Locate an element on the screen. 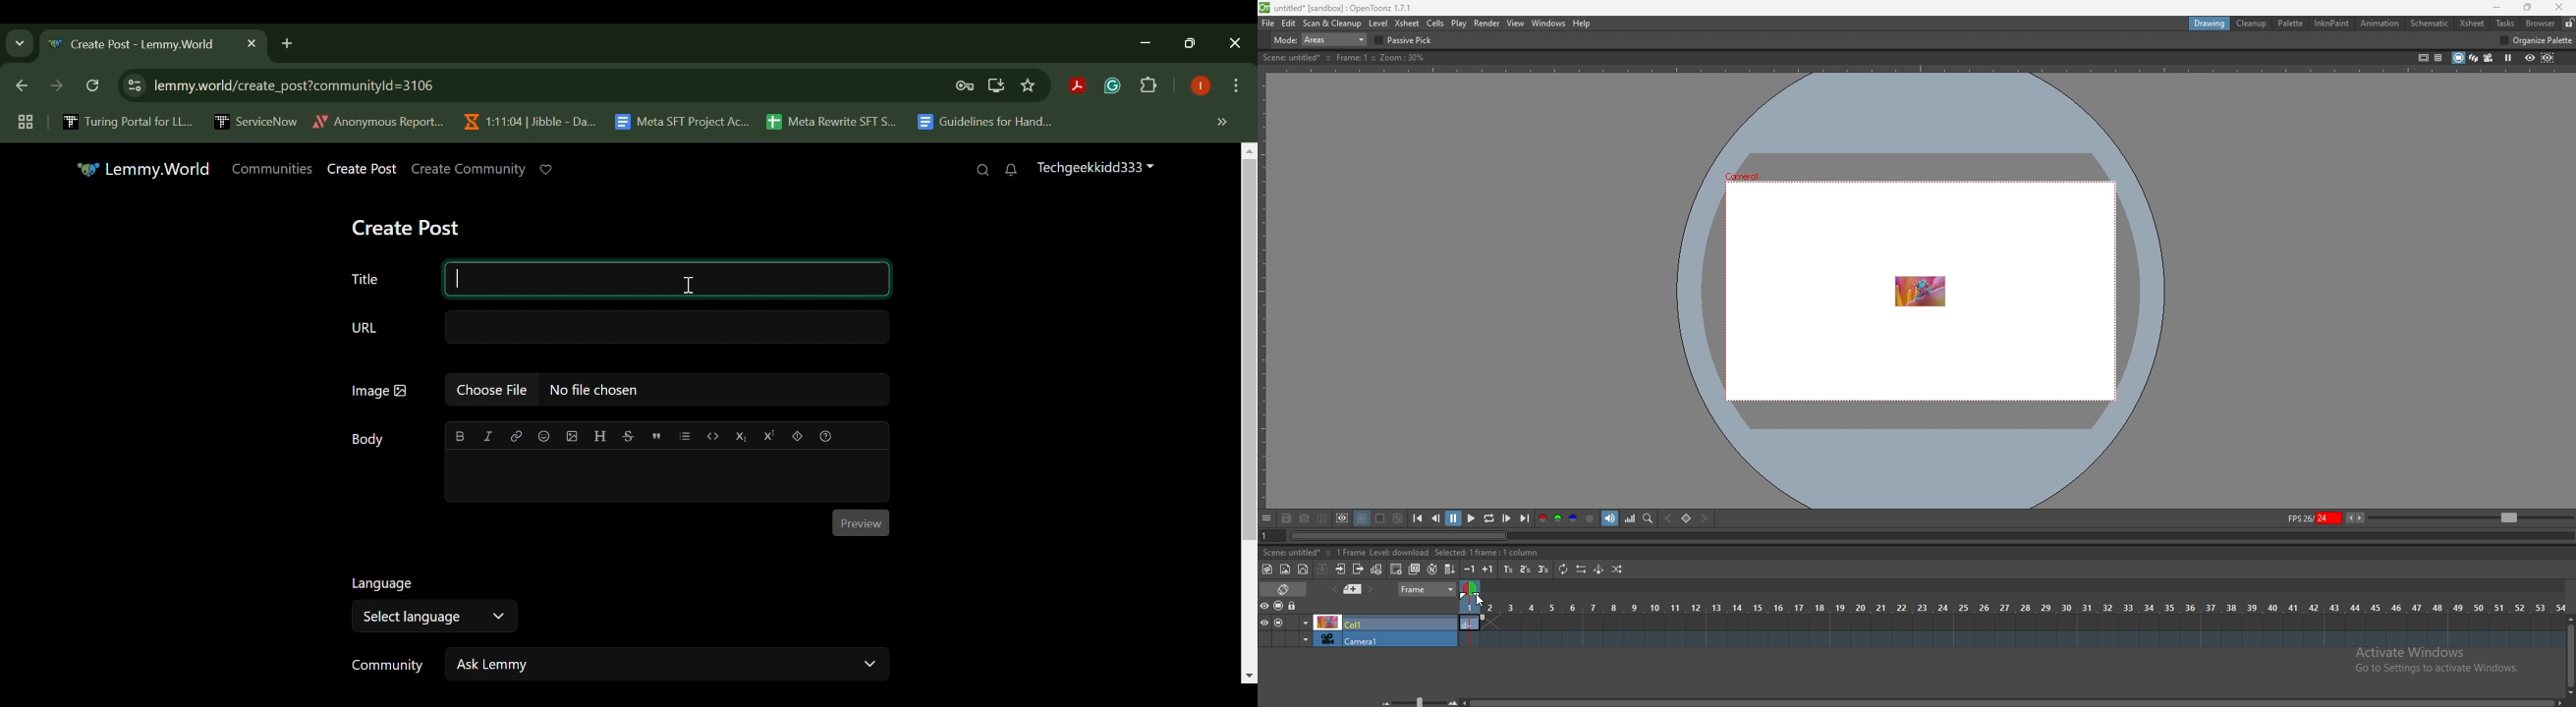 This screenshot has height=728, width=2576. camera stand view is located at coordinates (2457, 58).